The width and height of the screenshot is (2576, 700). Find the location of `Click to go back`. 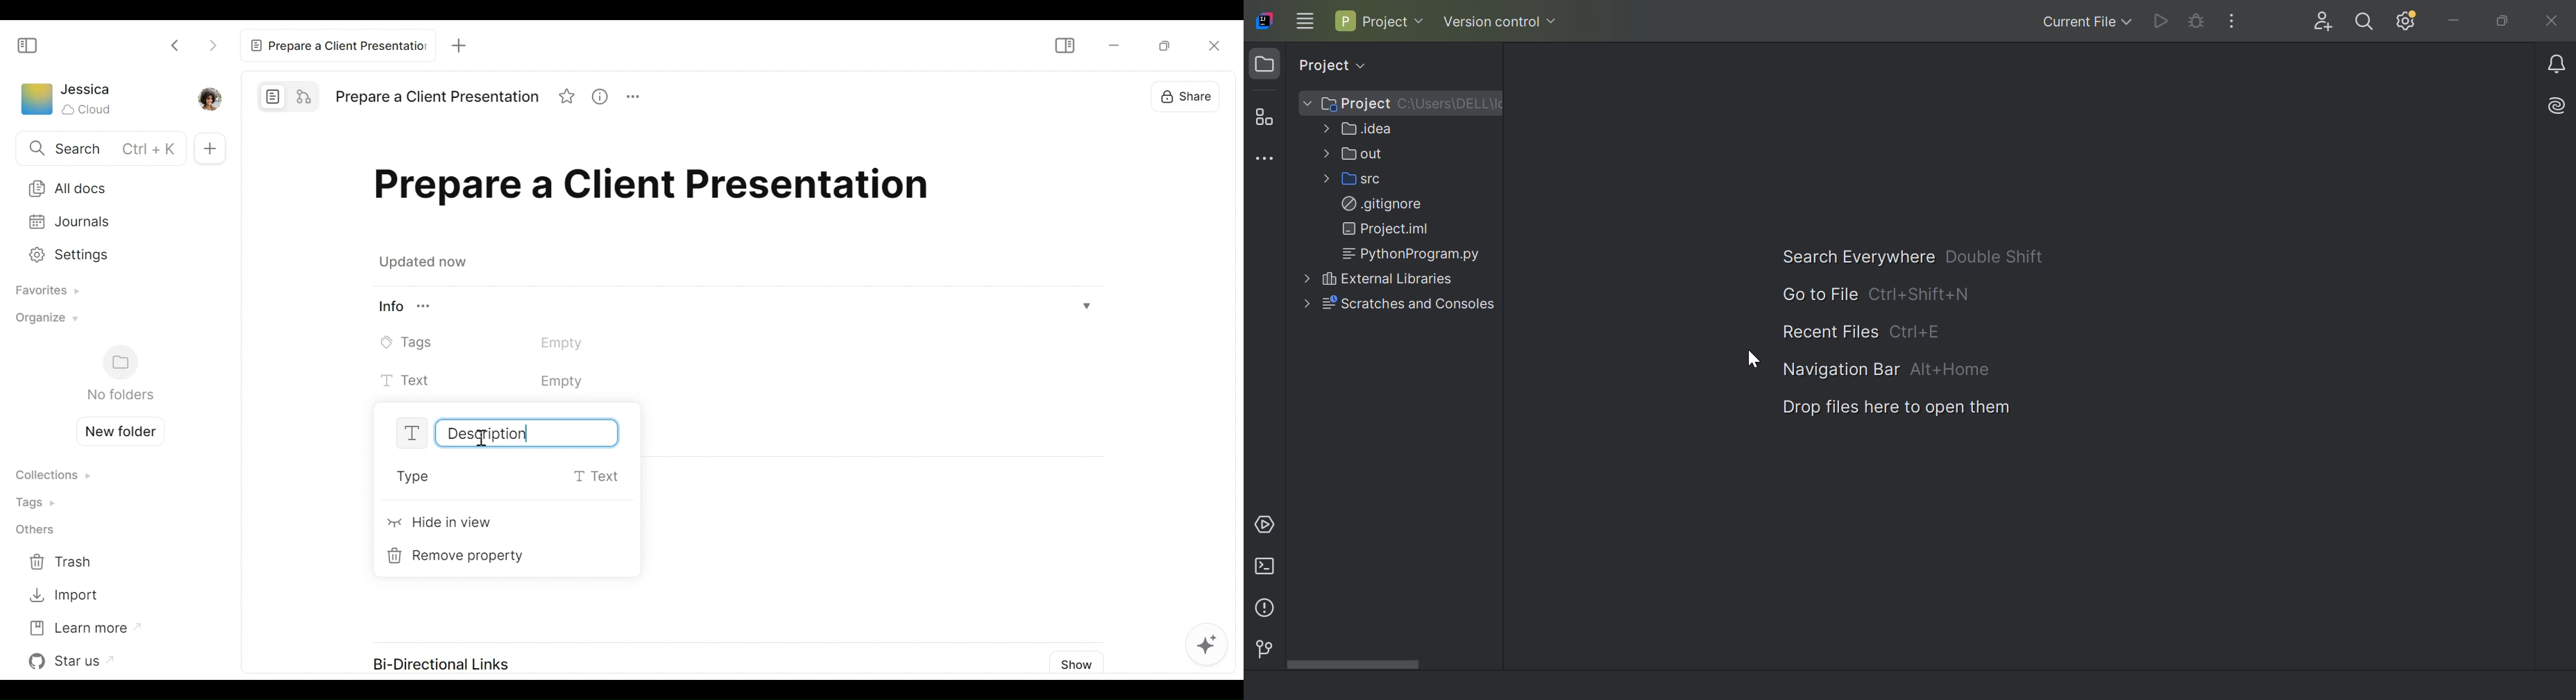

Click to go back is located at coordinates (176, 44).